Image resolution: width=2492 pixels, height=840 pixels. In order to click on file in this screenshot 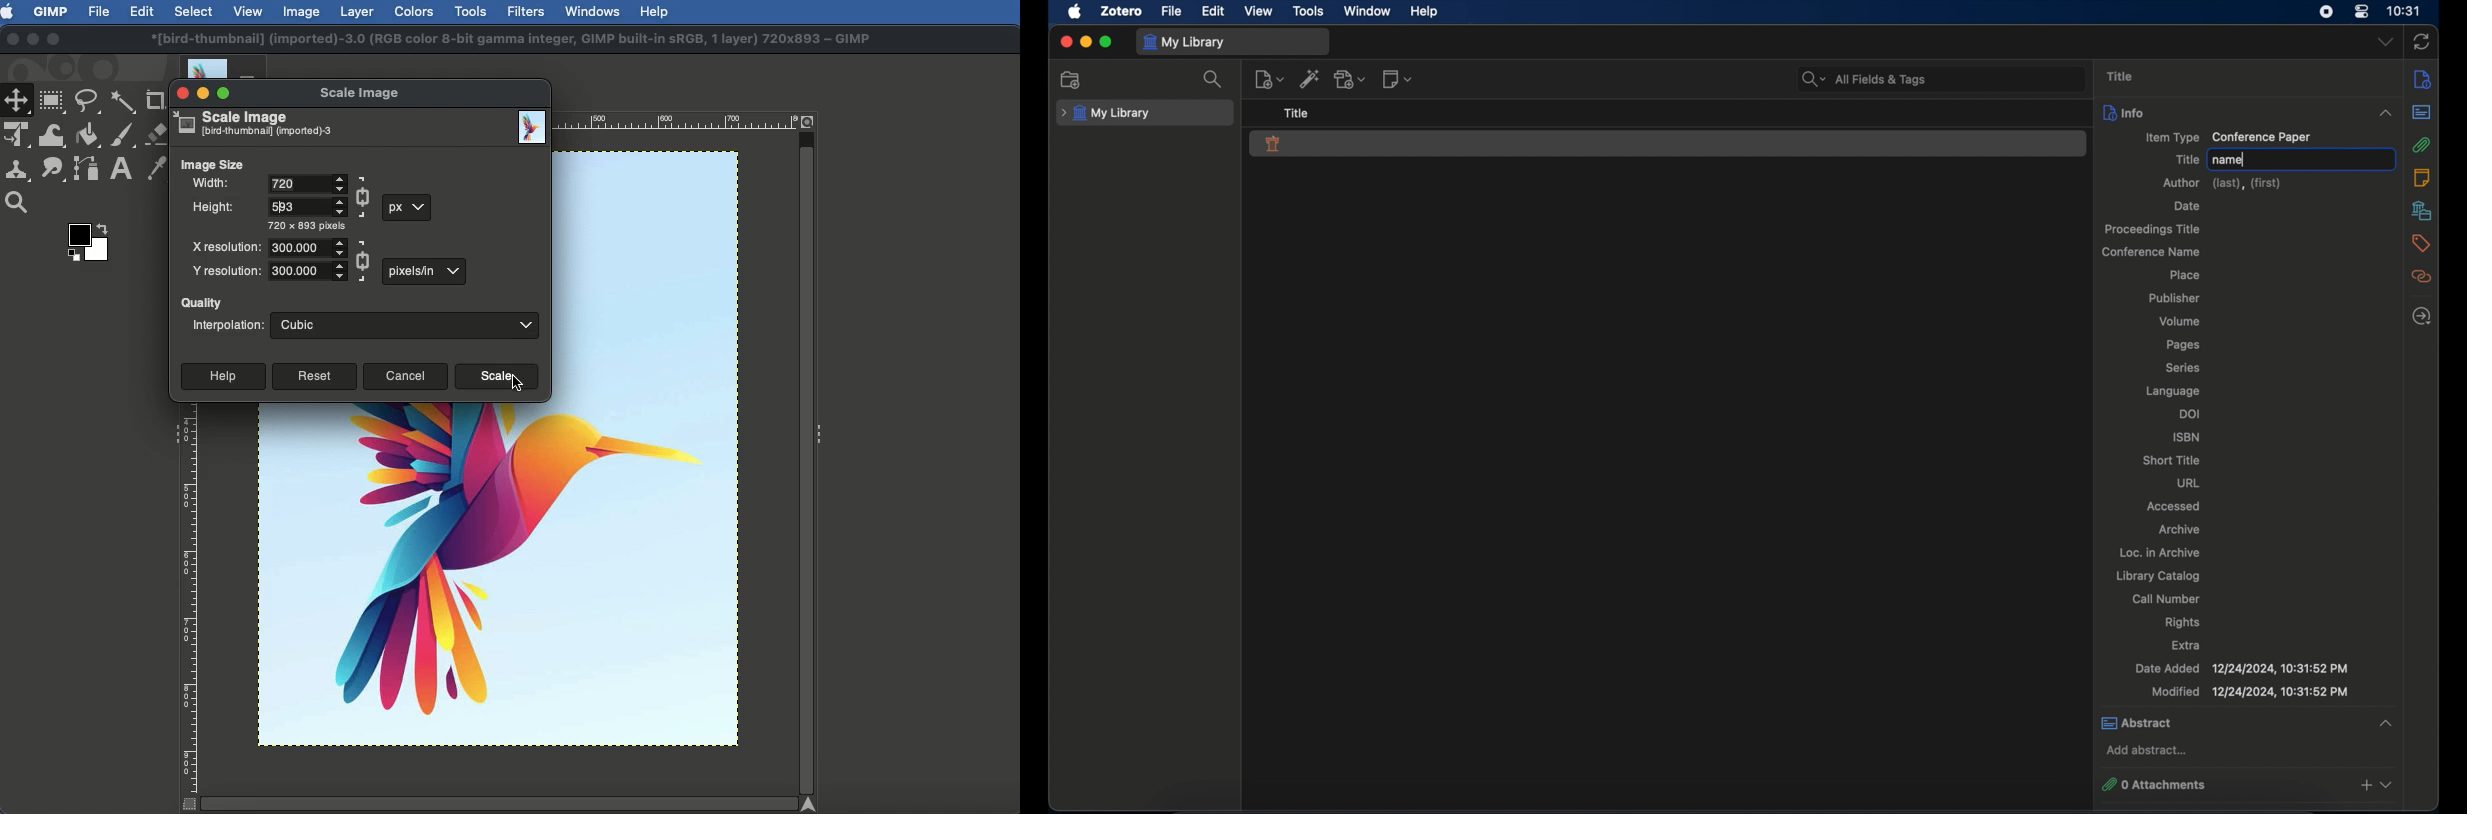, I will do `click(1171, 12)`.